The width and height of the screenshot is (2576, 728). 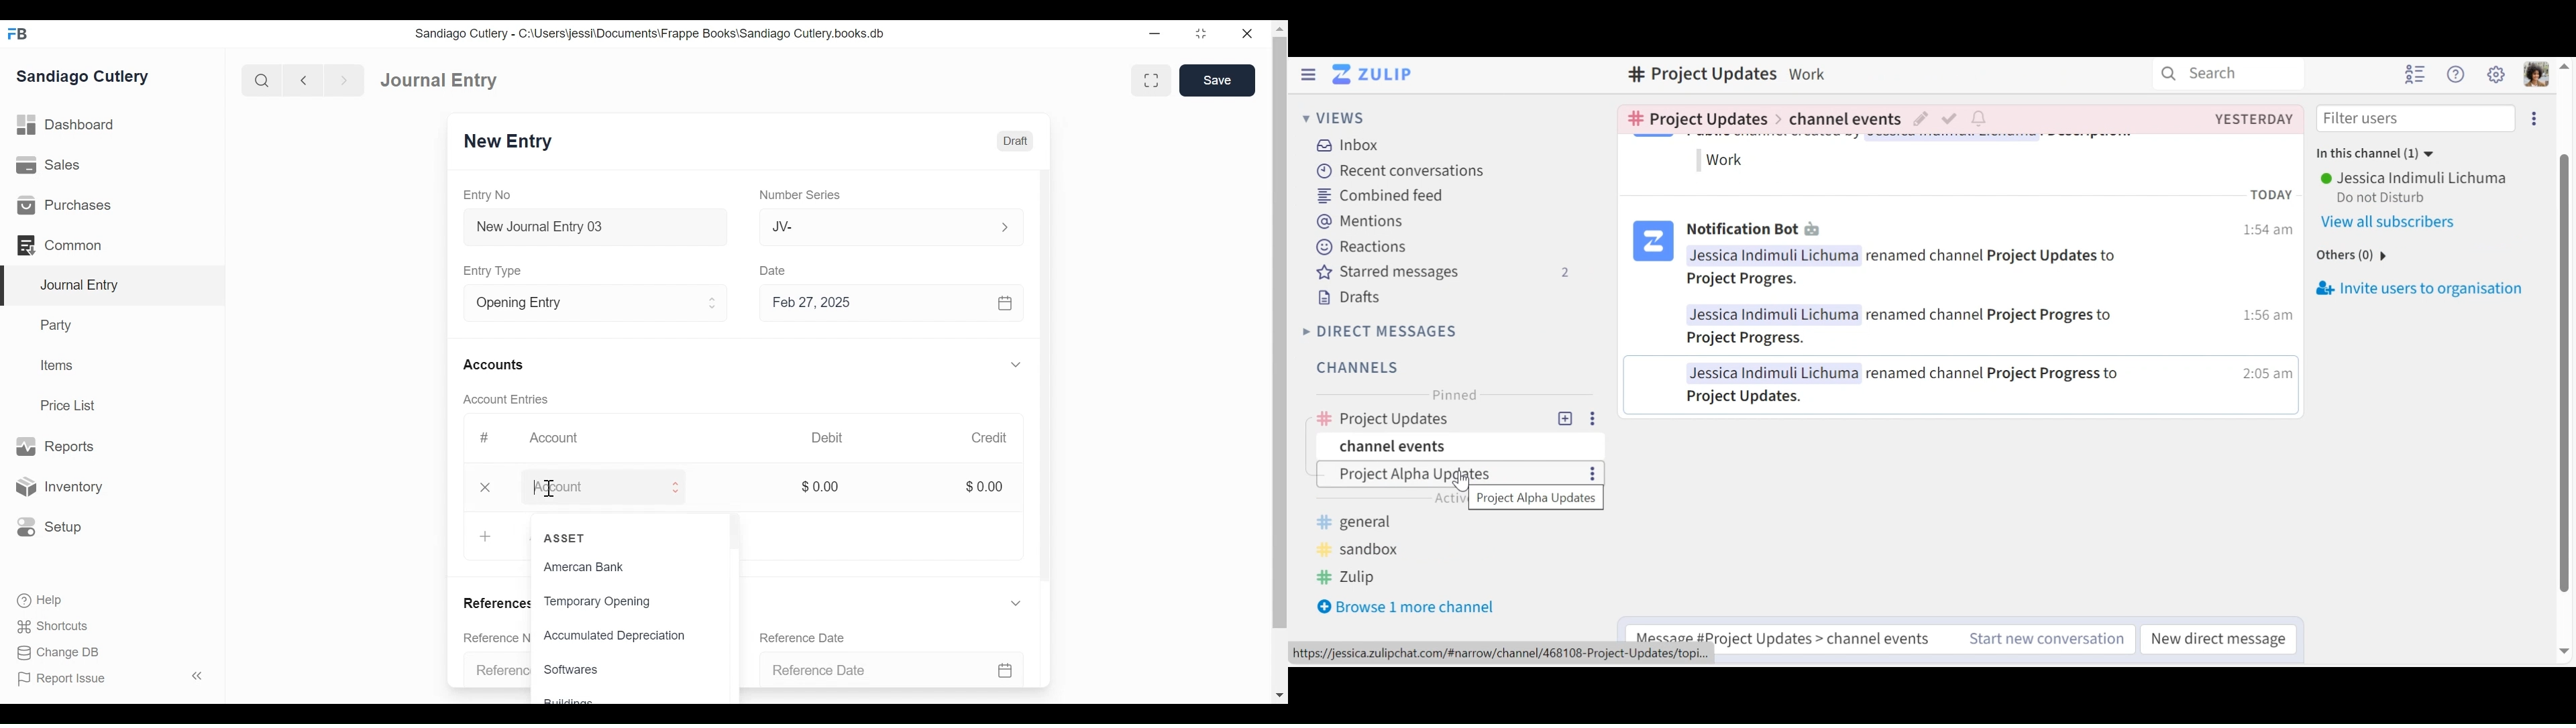 What do you see at coordinates (1351, 575) in the screenshot?
I see `Zulip` at bounding box center [1351, 575].